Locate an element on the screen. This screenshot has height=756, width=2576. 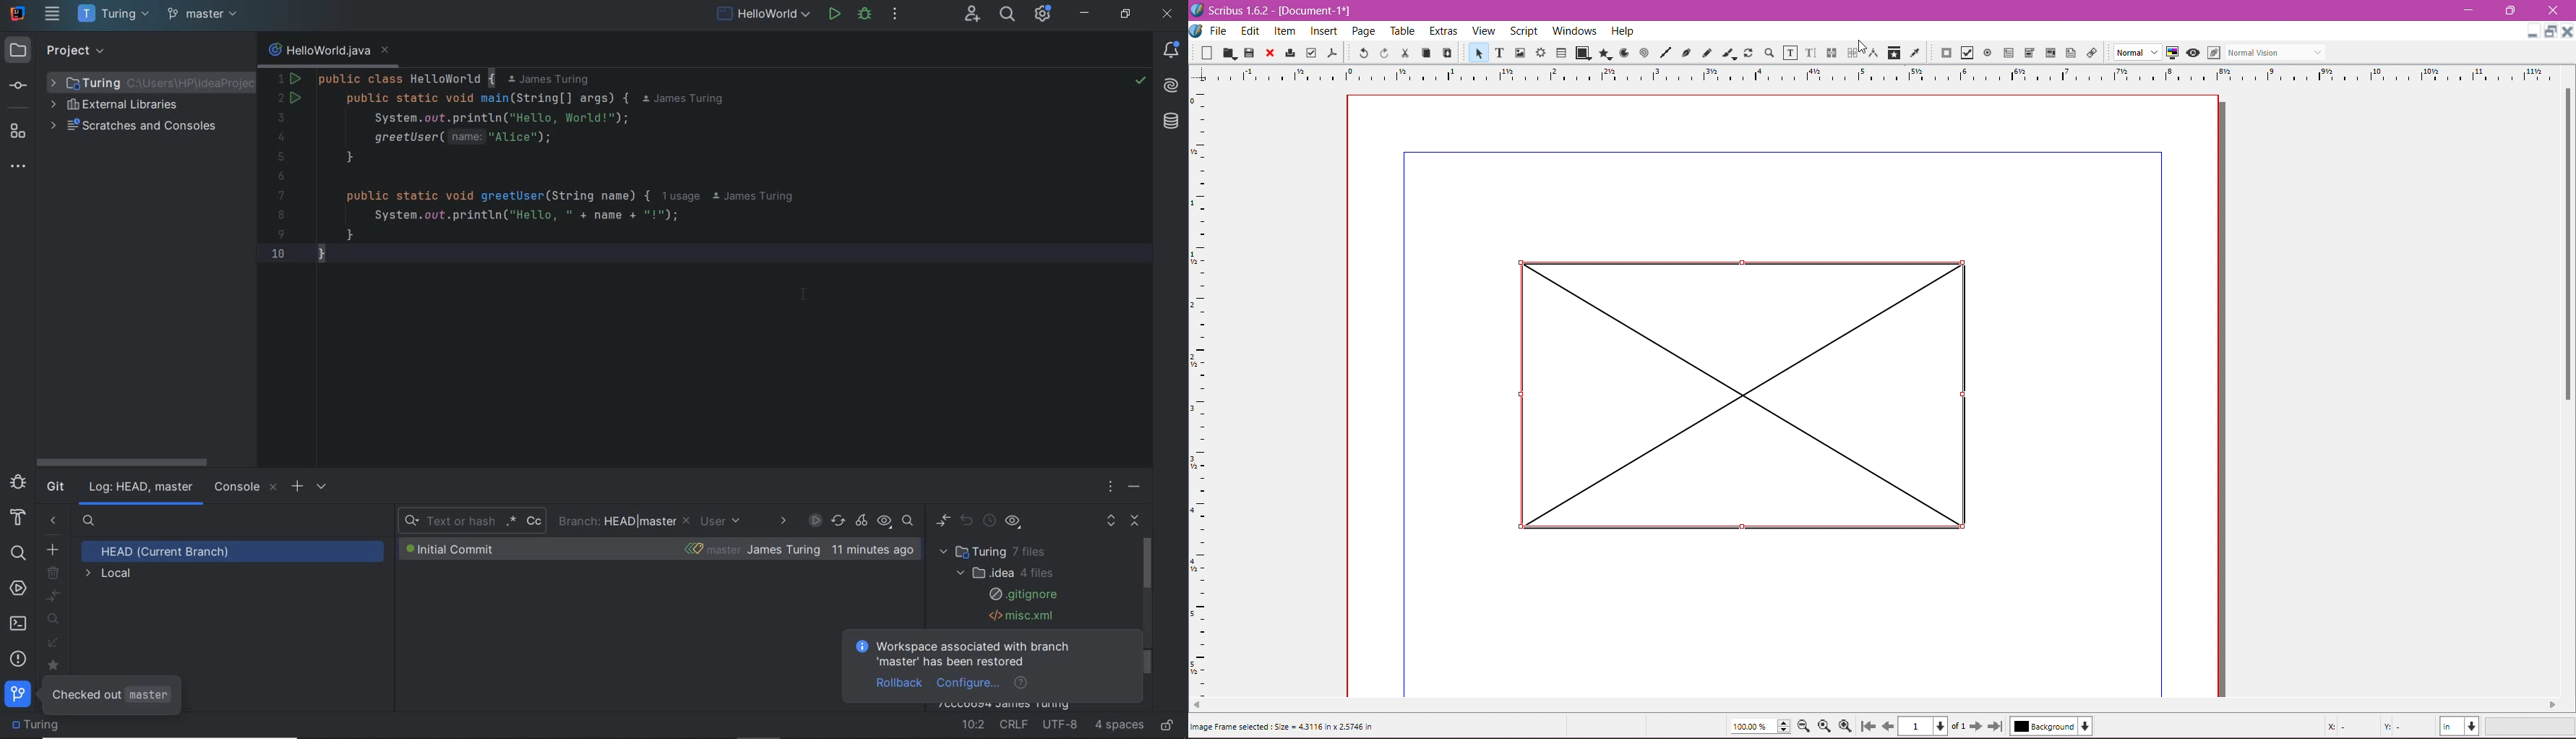
Save as PDF is located at coordinates (1334, 53).